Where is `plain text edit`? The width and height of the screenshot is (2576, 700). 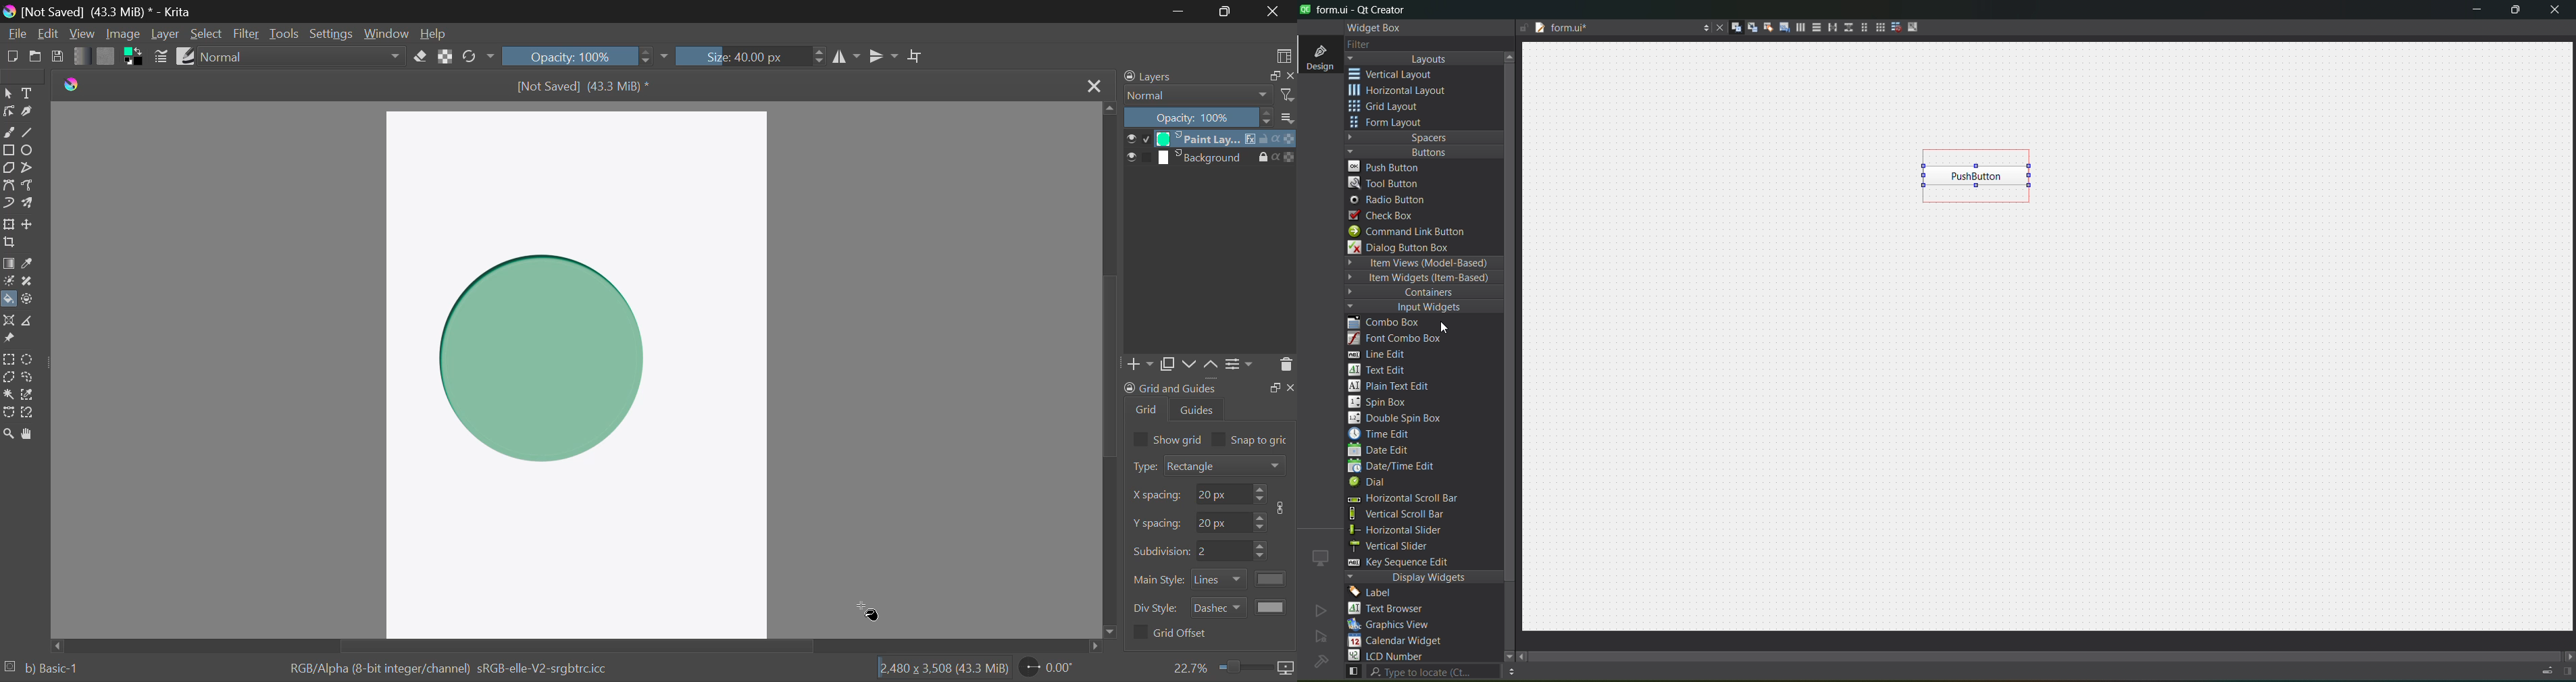 plain text edit is located at coordinates (1394, 387).